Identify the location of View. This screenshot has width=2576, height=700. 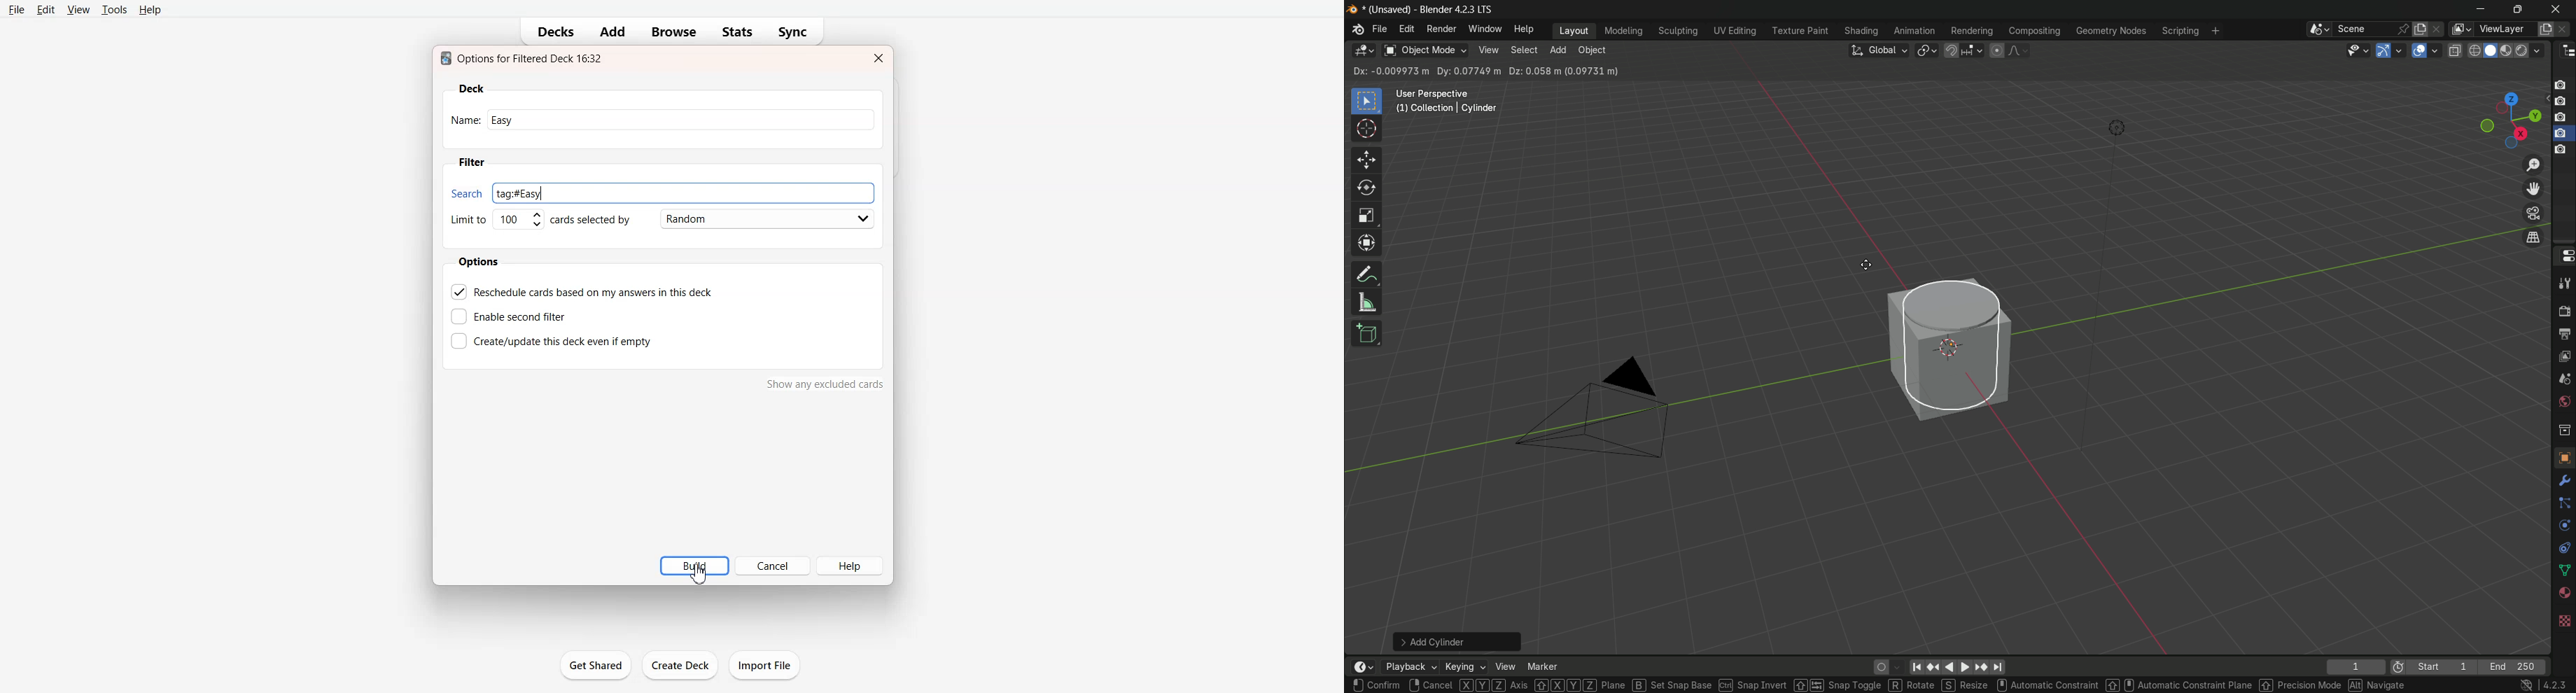
(78, 9).